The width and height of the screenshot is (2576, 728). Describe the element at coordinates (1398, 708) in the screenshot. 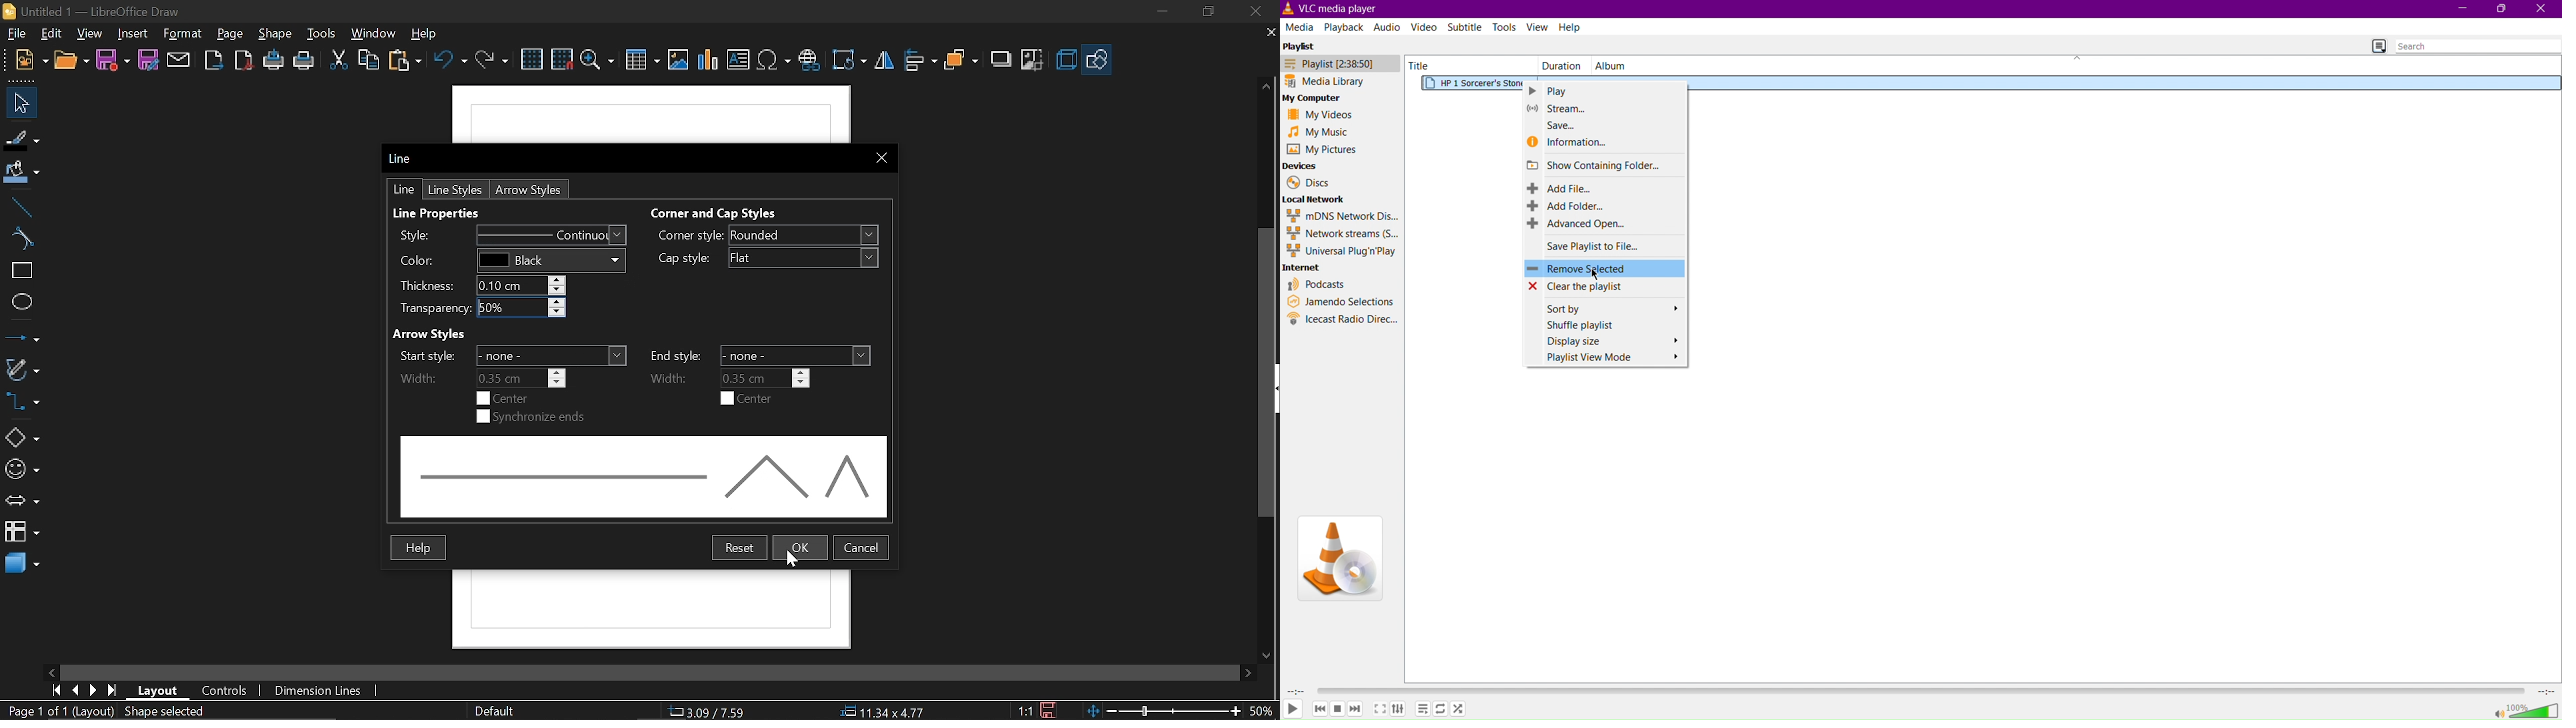

I see `Extended settings` at that location.